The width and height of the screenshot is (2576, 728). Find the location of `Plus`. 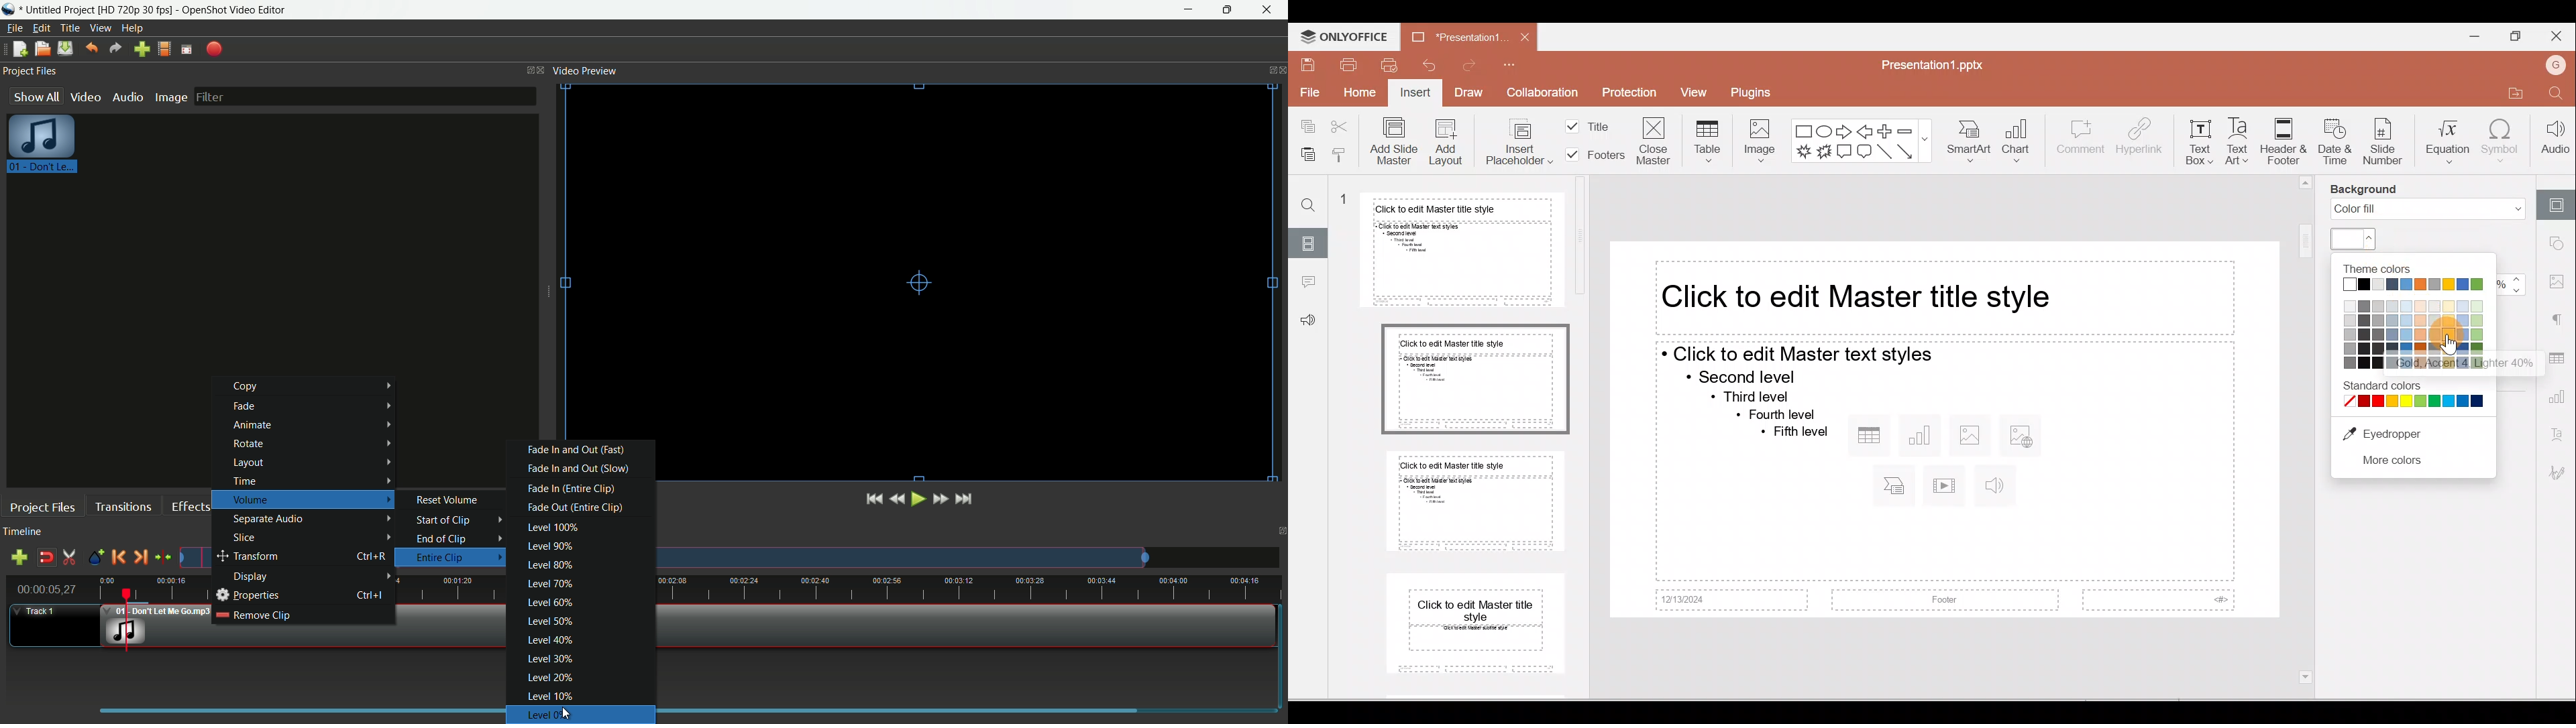

Plus is located at coordinates (1885, 130).